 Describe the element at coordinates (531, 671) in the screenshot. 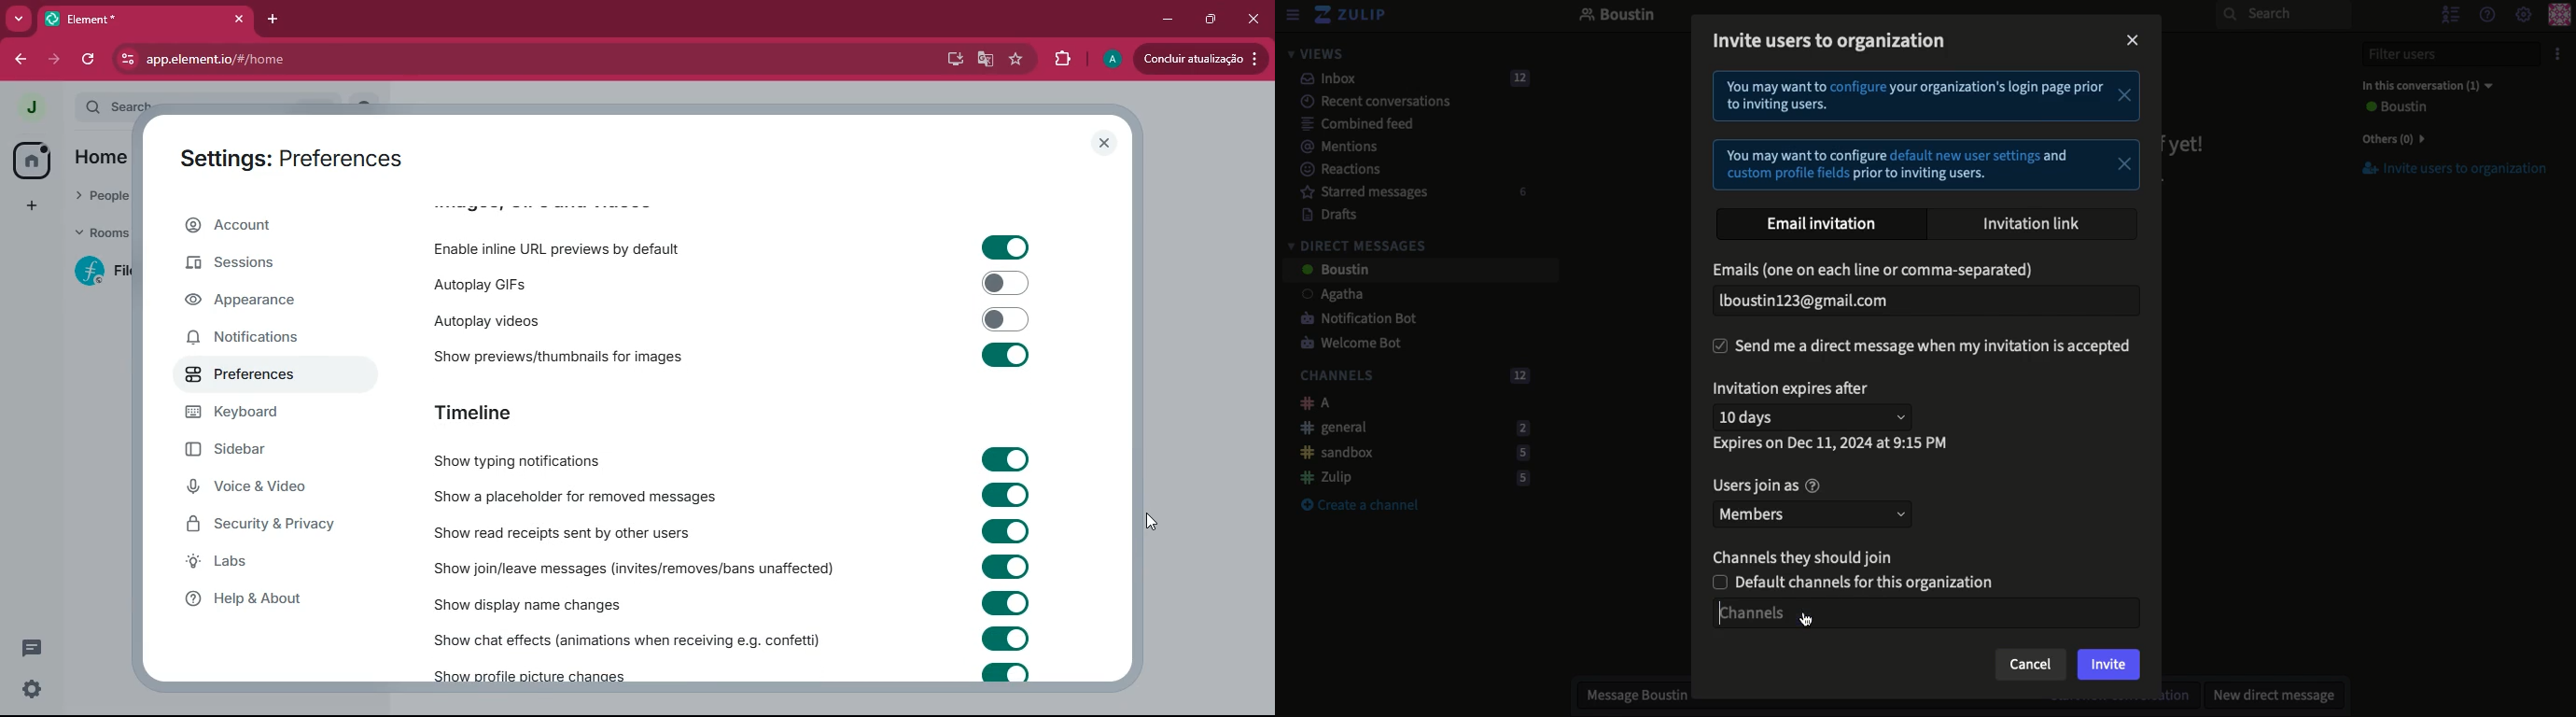

I see `show profile picture changes` at that location.